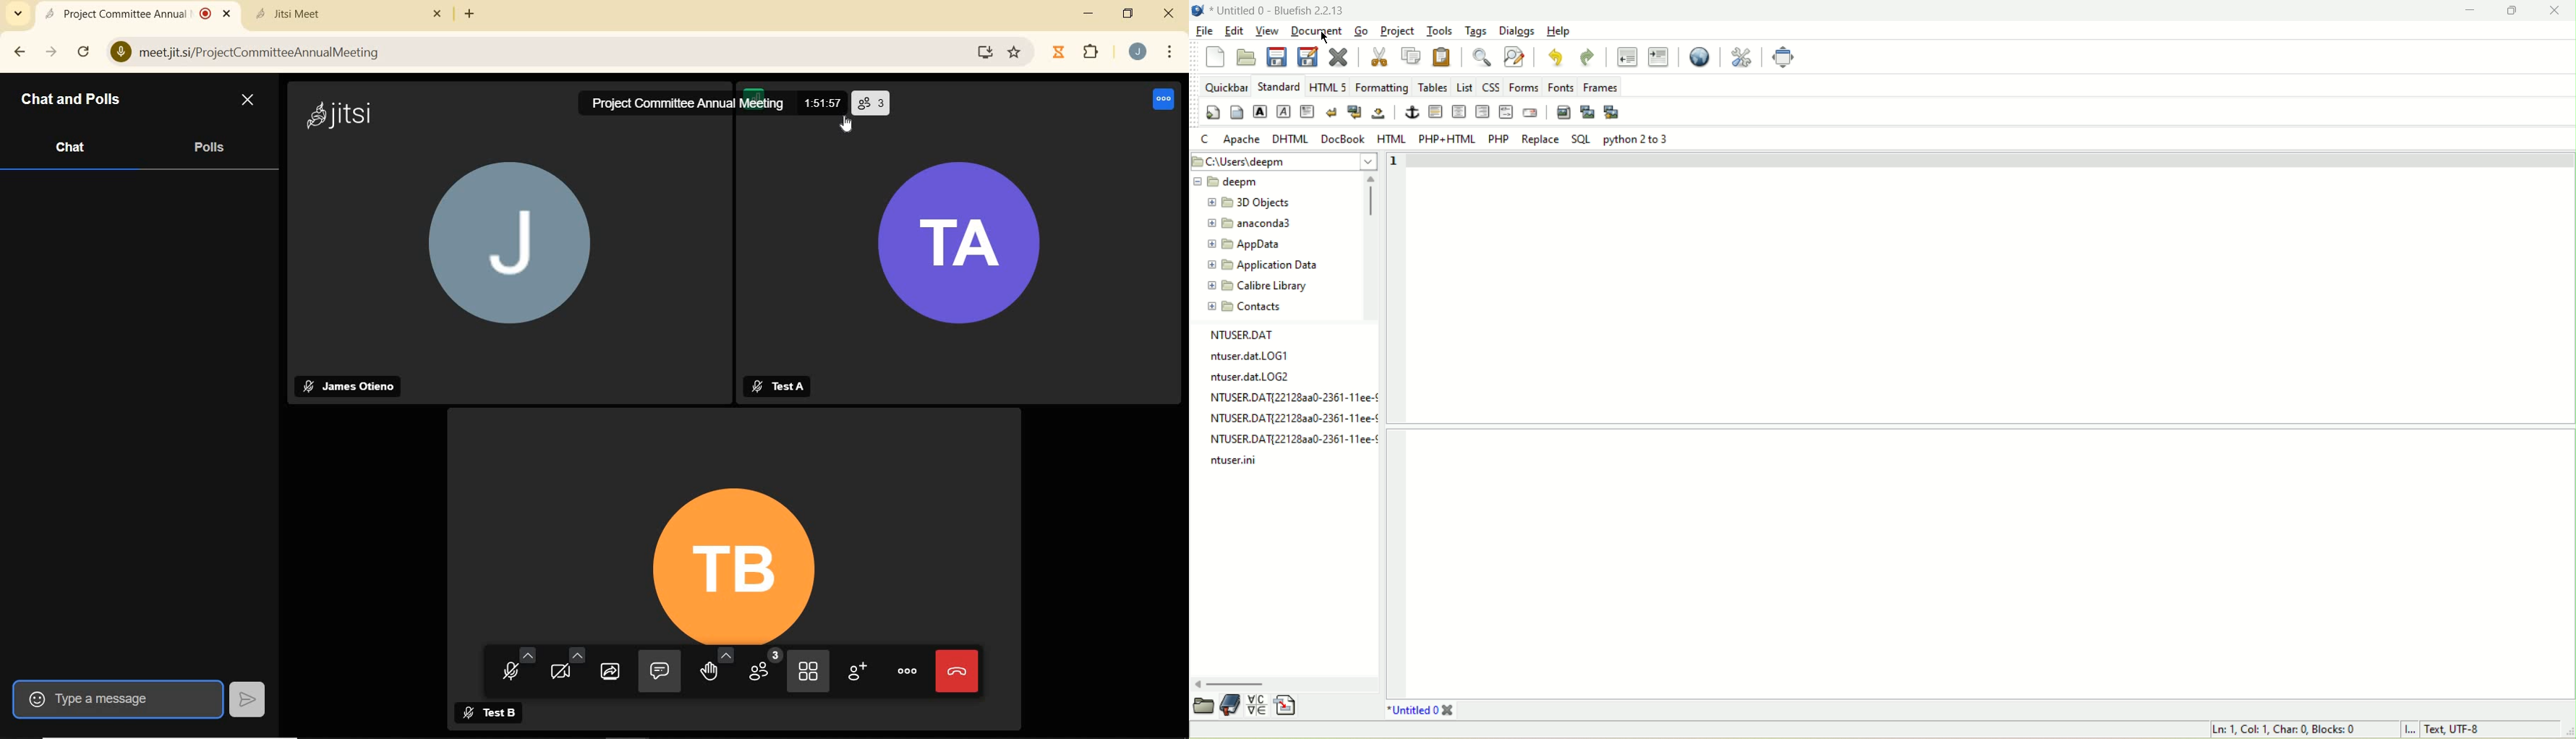 The width and height of the screenshot is (2576, 756). What do you see at coordinates (1378, 111) in the screenshot?
I see `non breaking space` at bounding box center [1378, 111].